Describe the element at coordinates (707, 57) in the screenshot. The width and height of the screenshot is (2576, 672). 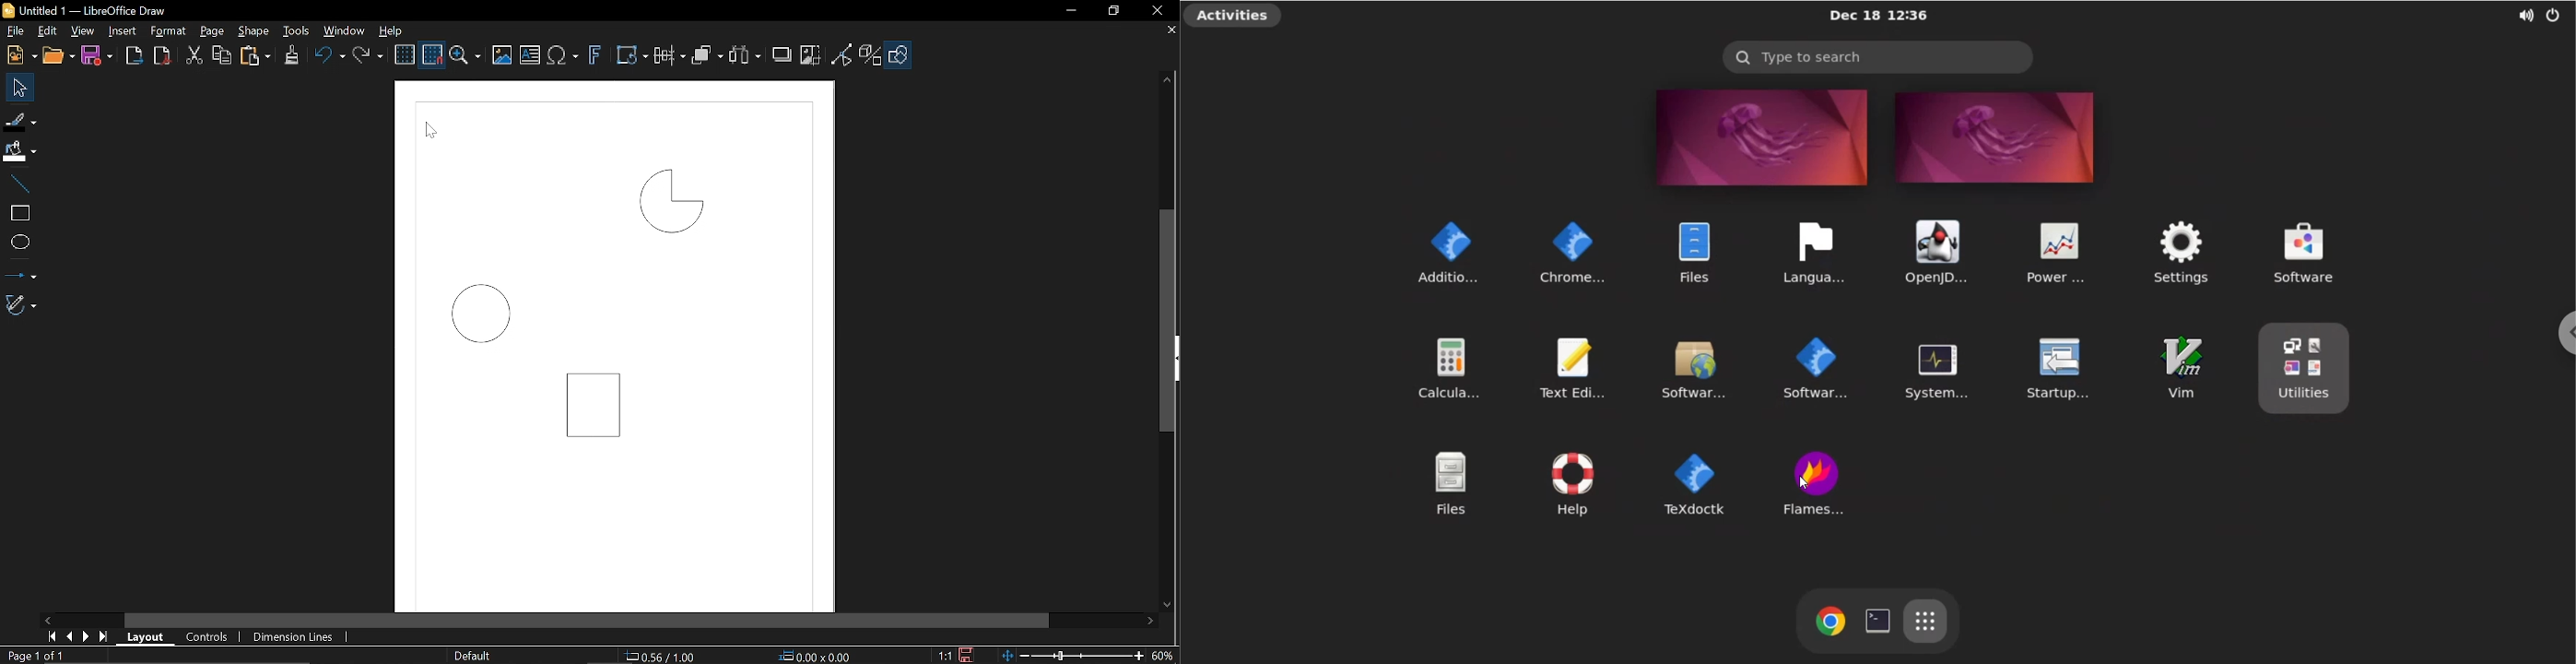
I see `Arrange` at that location.